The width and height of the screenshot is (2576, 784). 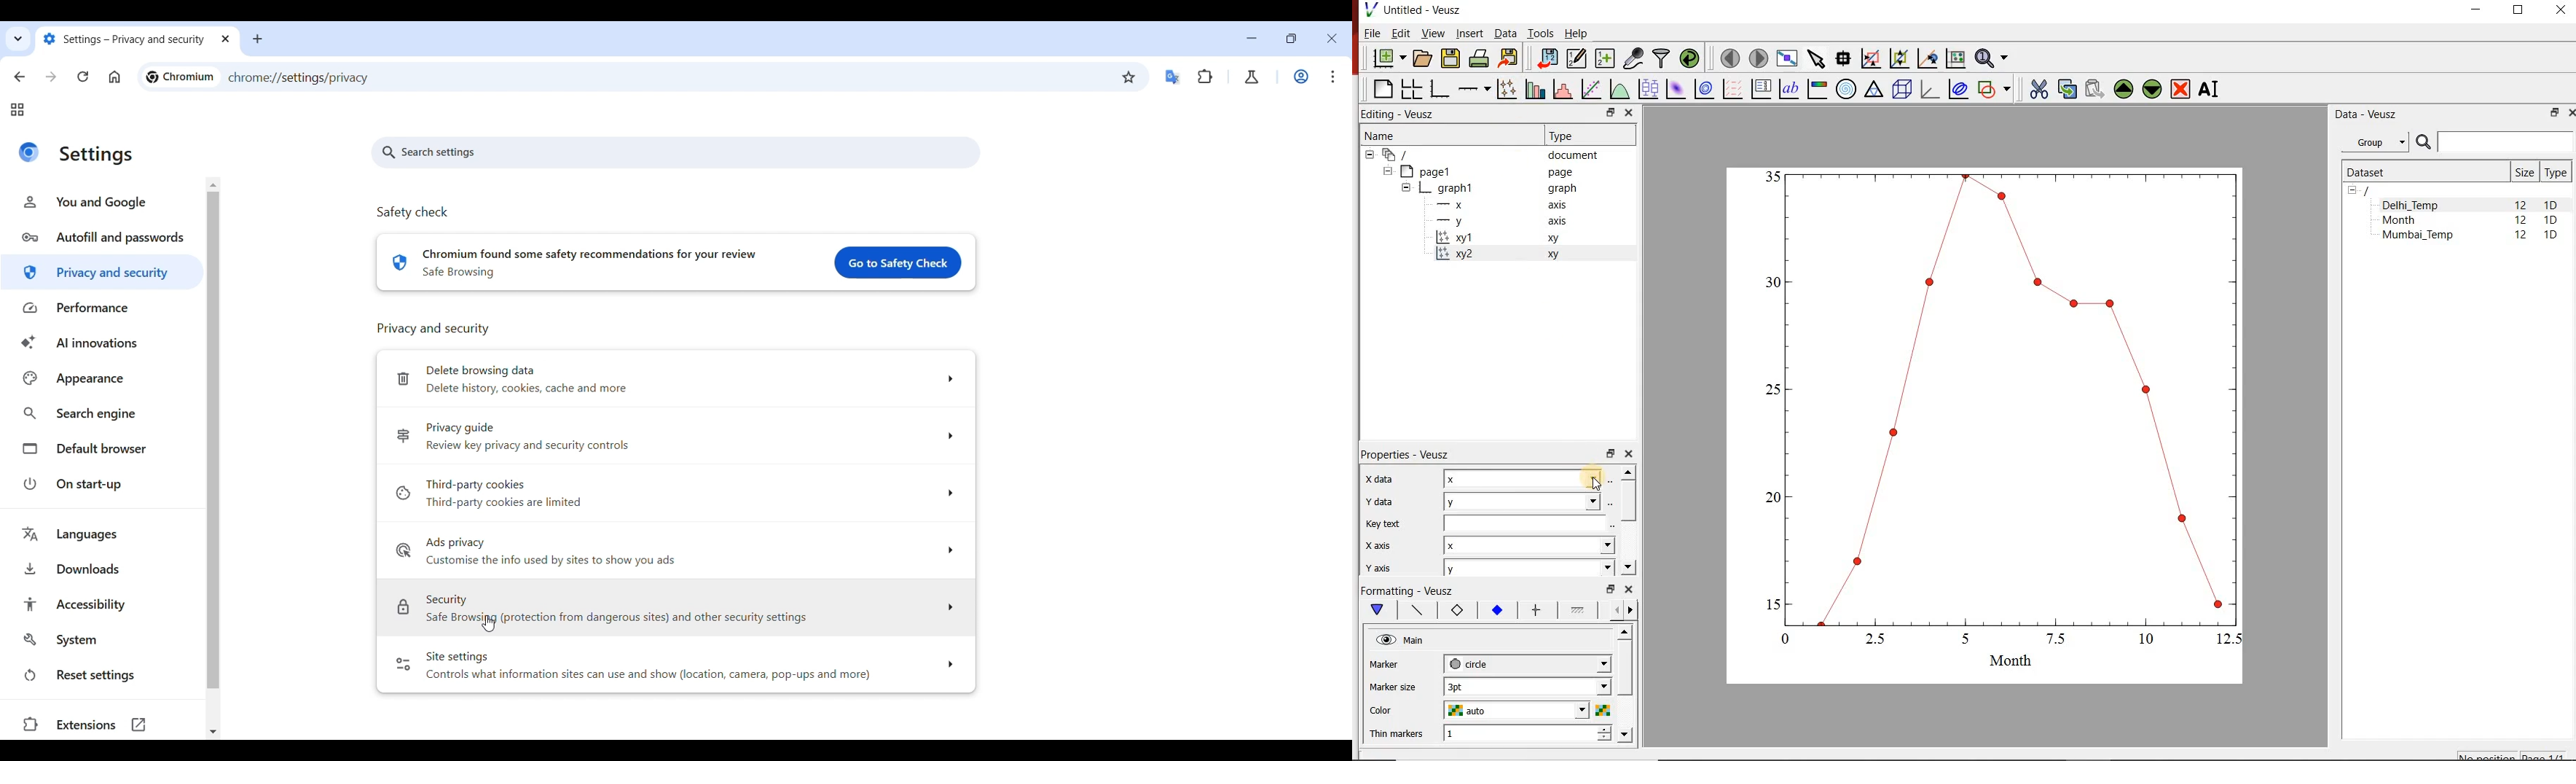 What do you see at coordinates (2522, 237) in the screenshot?
I see `12` at bounding box center [2522, 237].